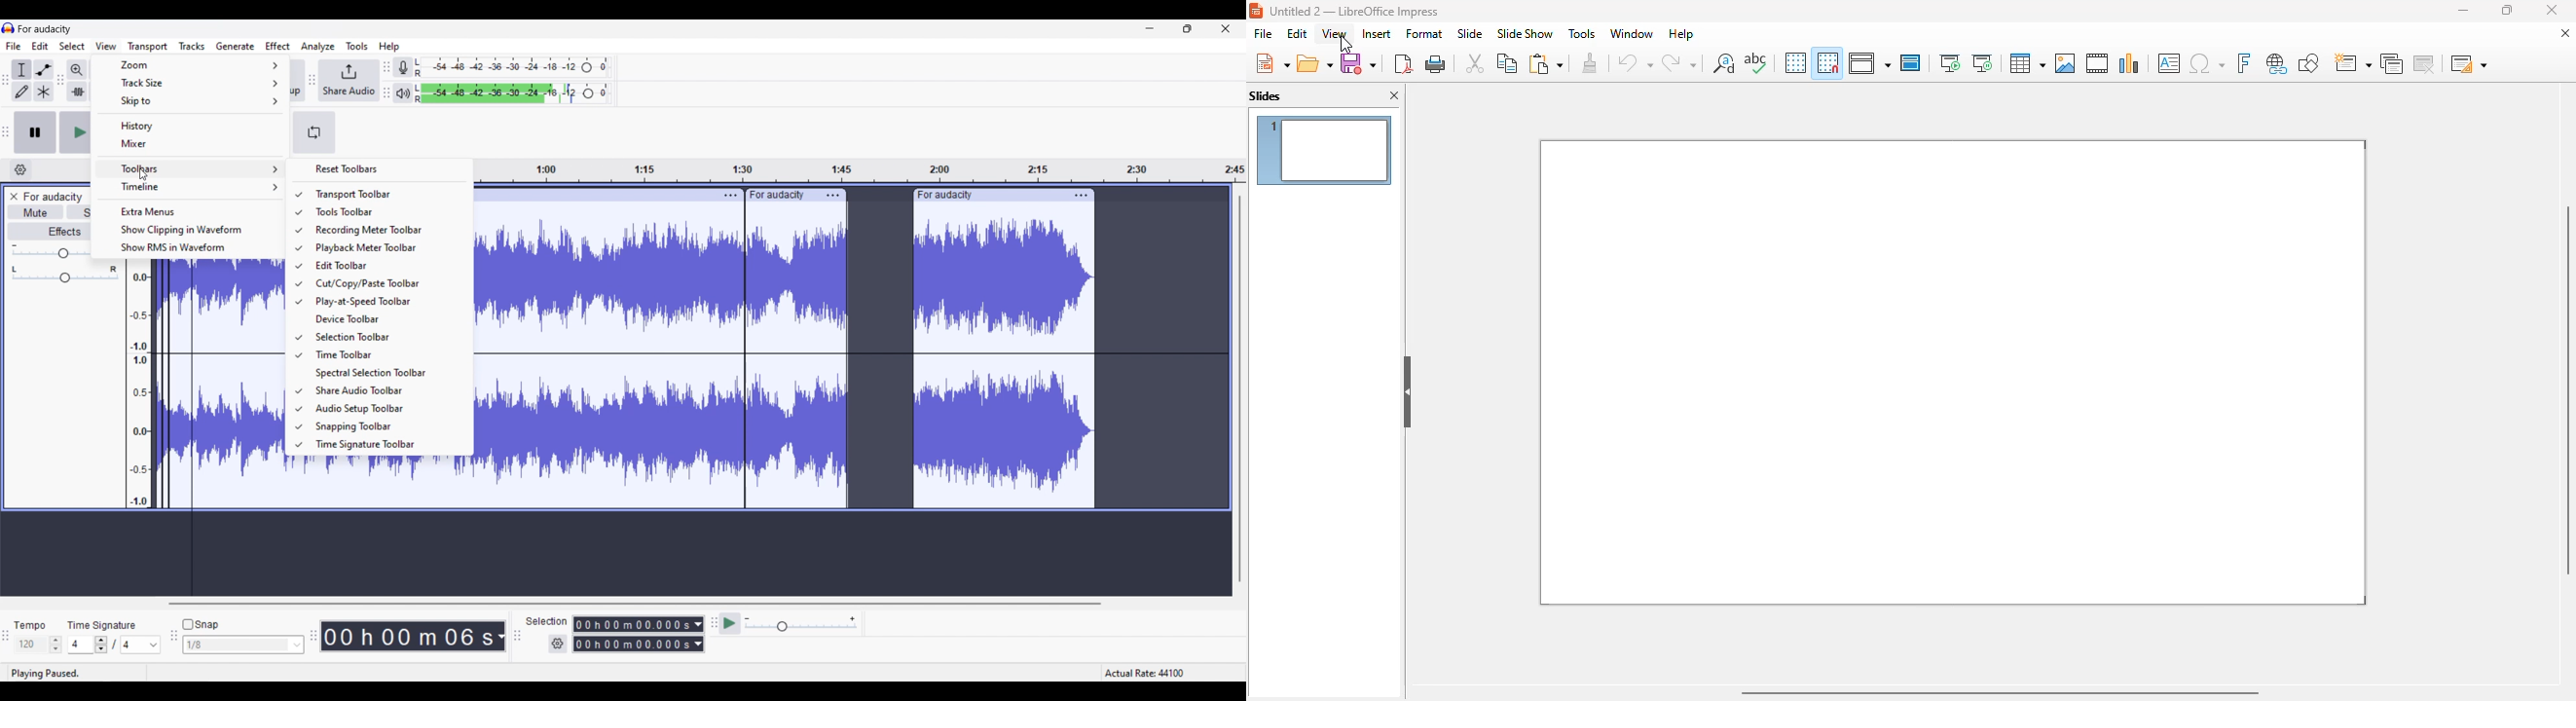 Image resolution: width=2576 pixels, height=728 pixels. I want to click on Volume slider, so click(49, 251).